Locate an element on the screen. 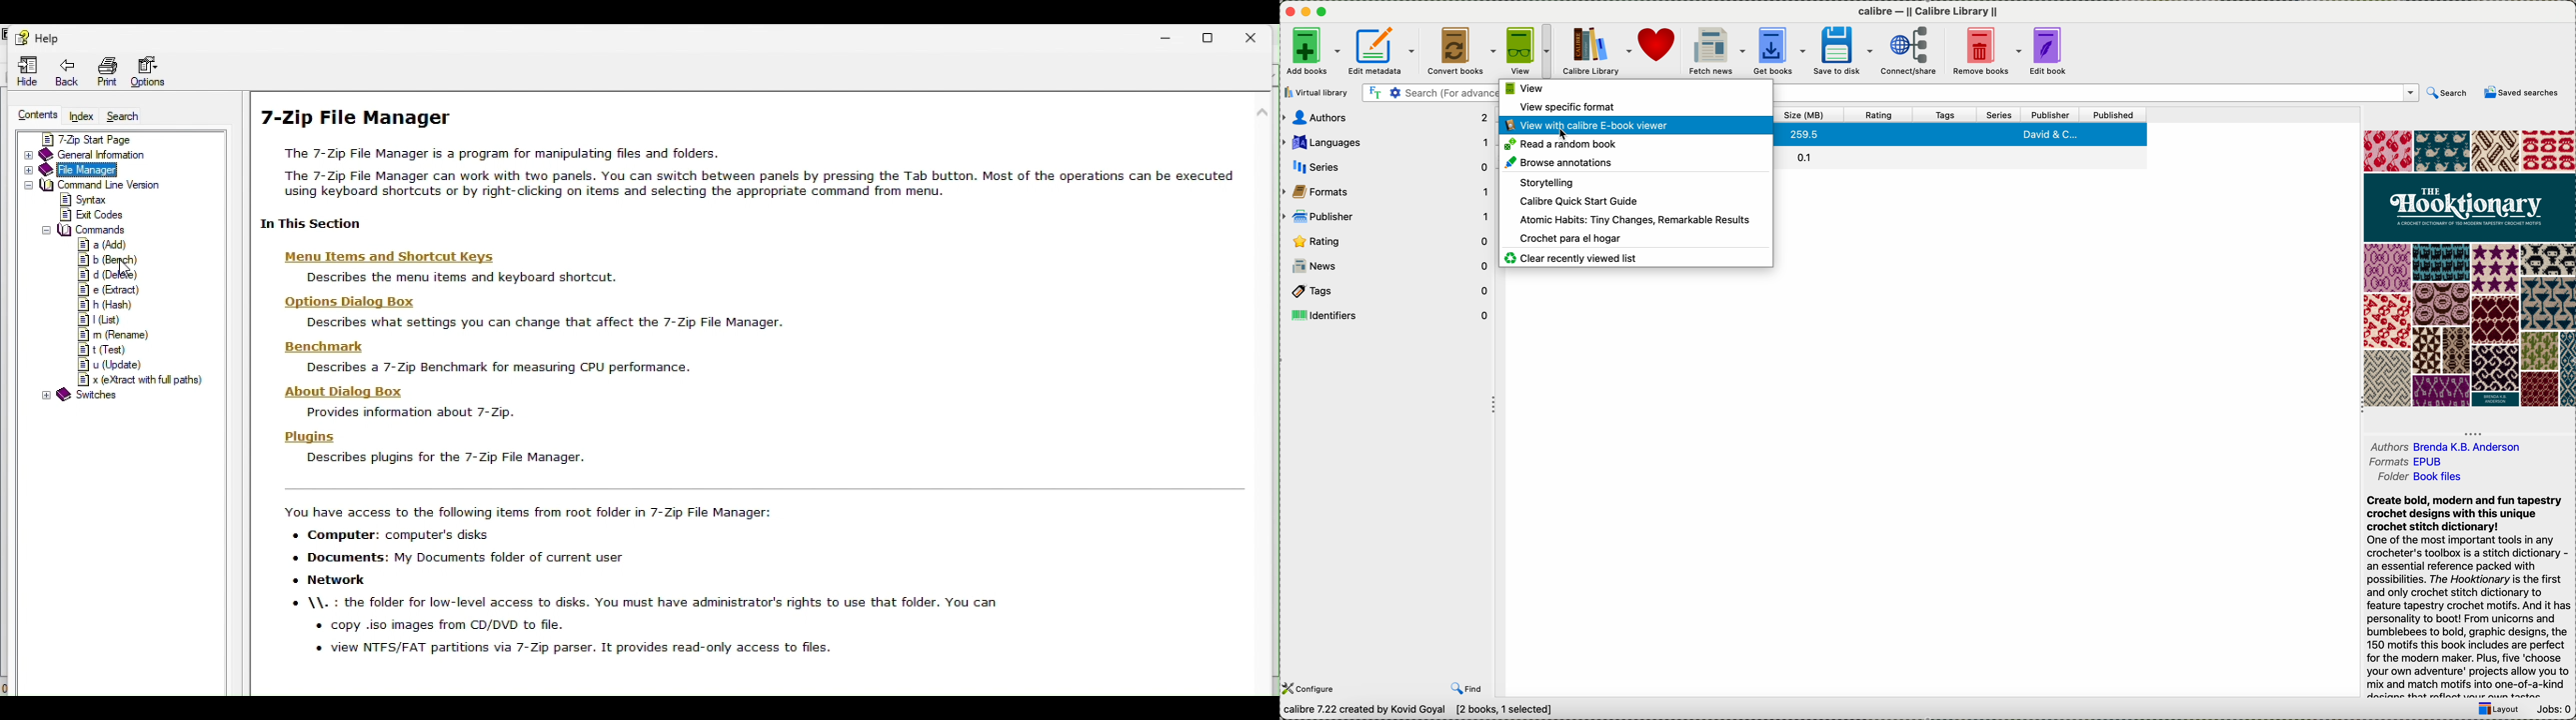 The width and height of the screenshot is (2576, 728). Atomic habits is located at coordinates (1634, 219).